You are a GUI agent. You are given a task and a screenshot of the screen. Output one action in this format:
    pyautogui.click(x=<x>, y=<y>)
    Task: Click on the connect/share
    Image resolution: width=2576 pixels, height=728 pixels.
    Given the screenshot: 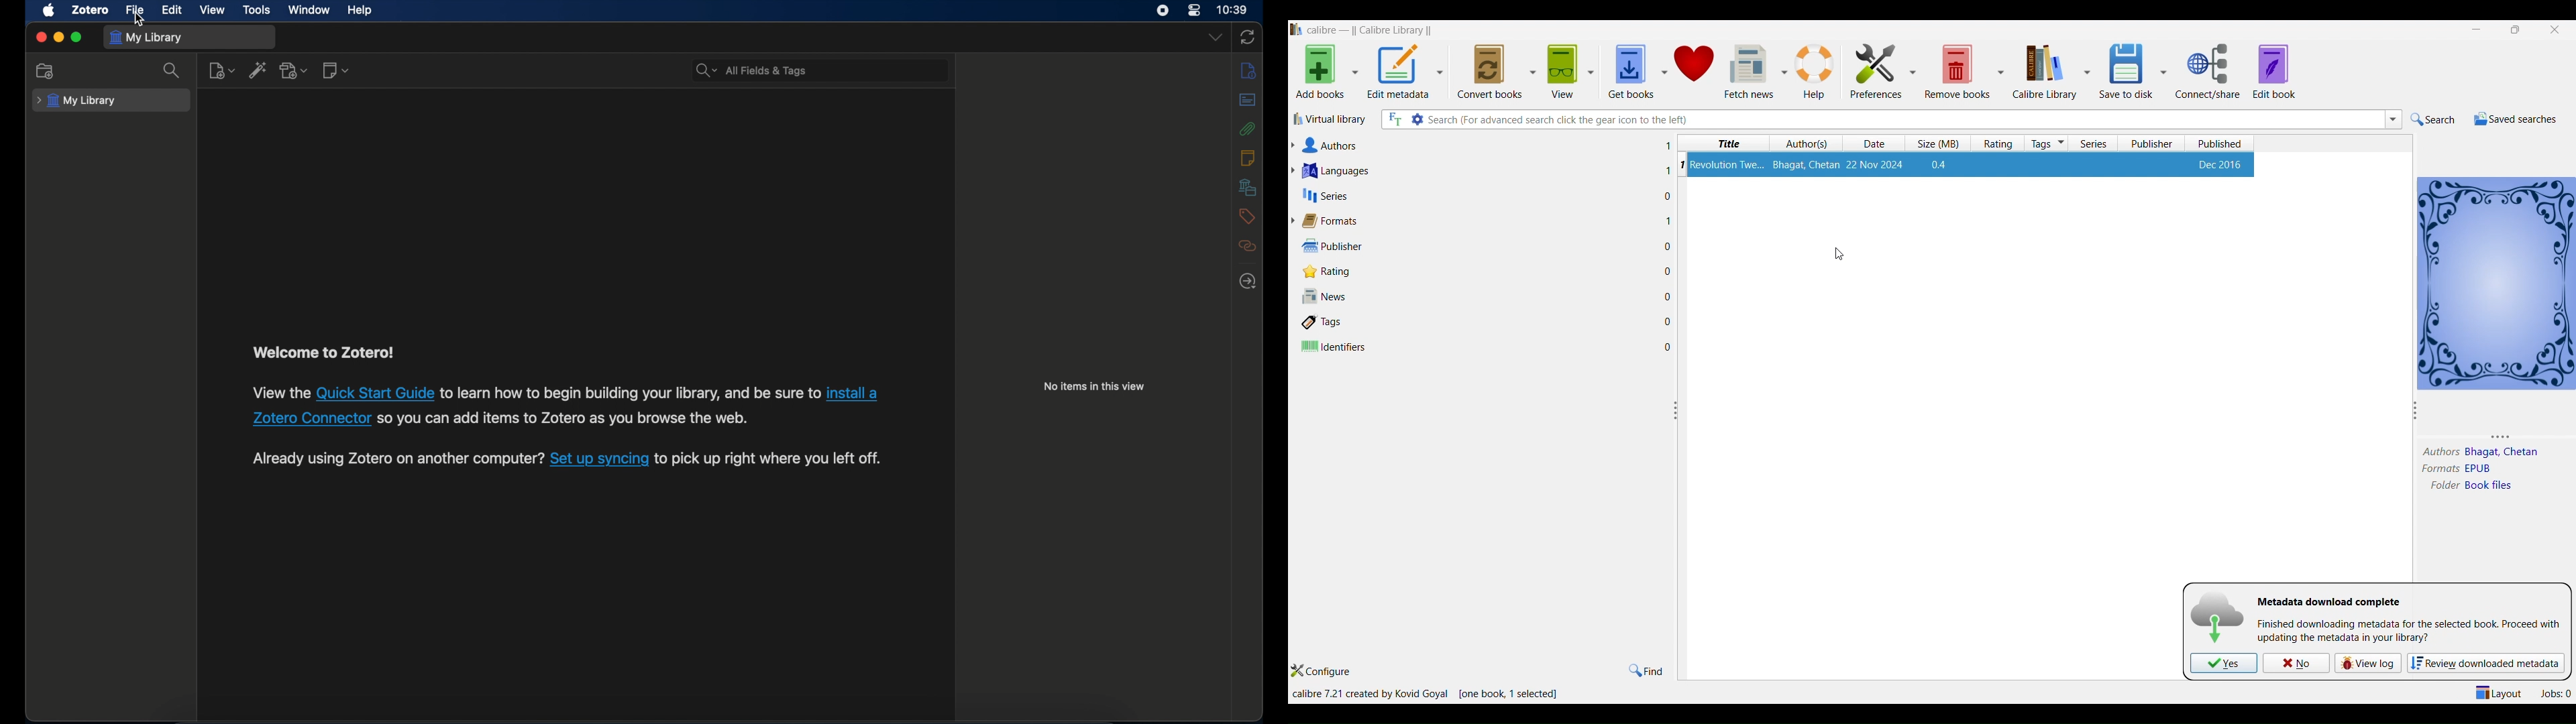 What is the action you would take?
    pyautogui.click(x=2208, y=72)
    